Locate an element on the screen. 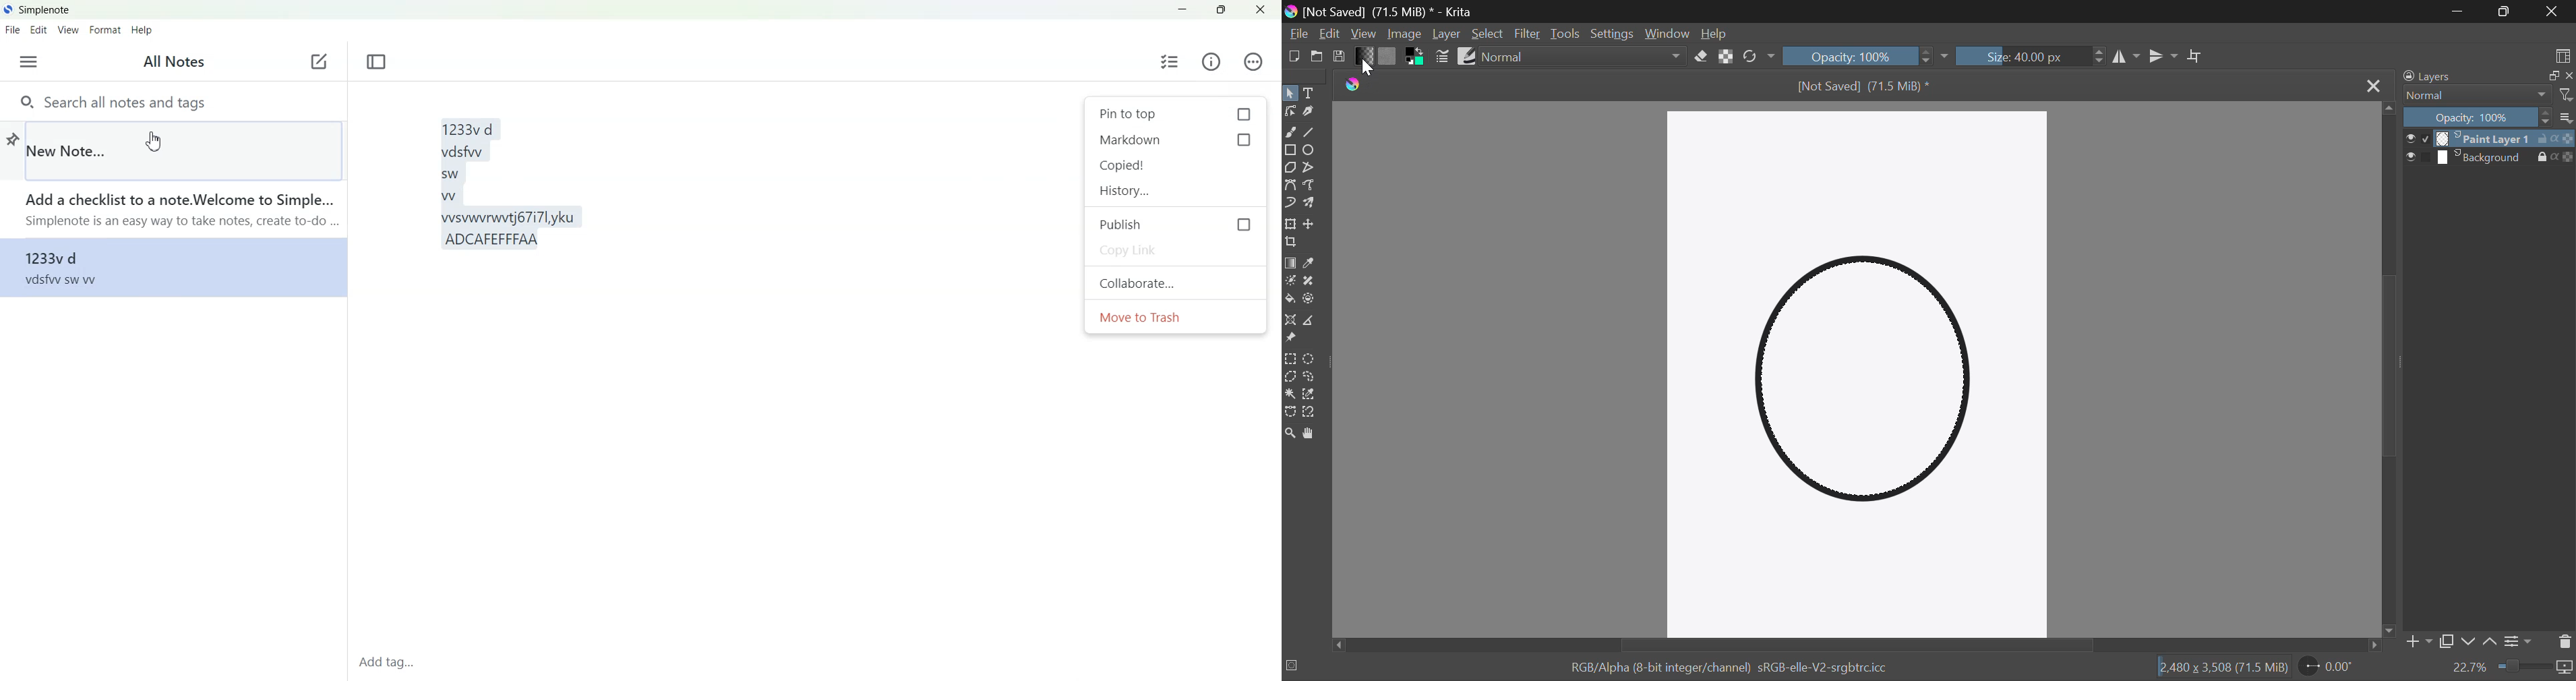  filter is located at coordinates (2565, 95).